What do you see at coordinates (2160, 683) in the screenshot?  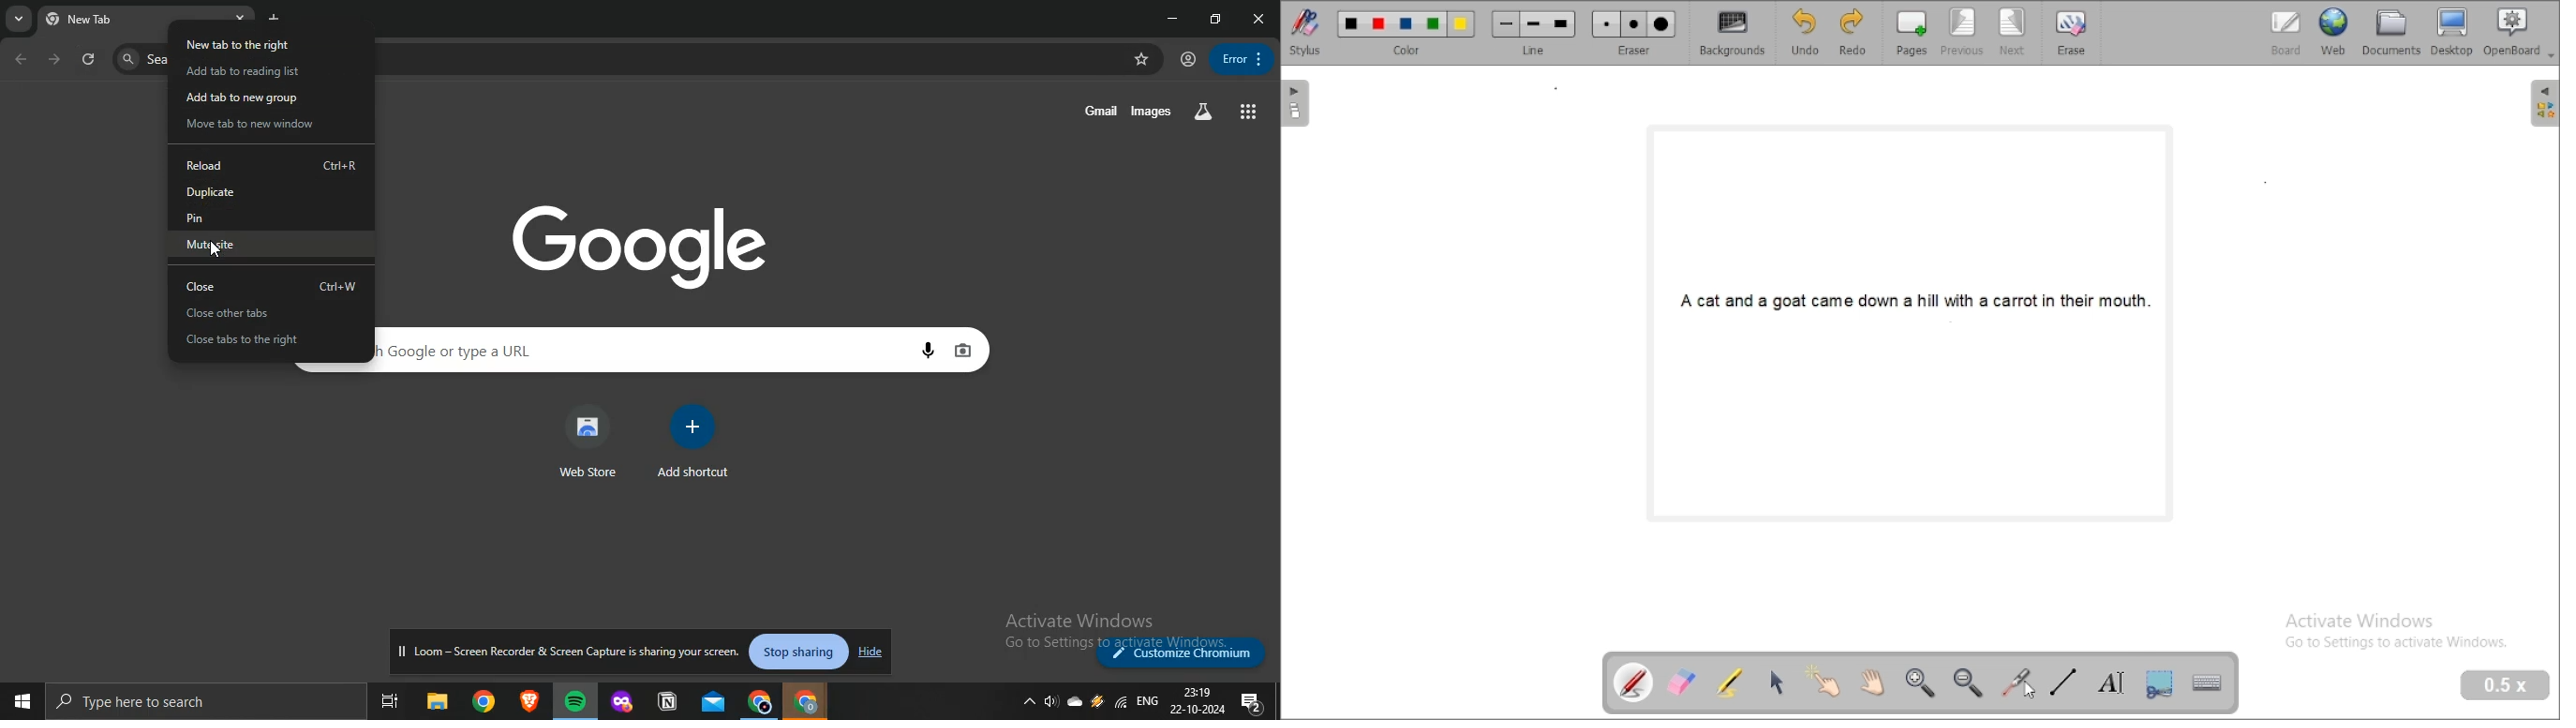 I see `capture part of the screen` at bounding box center [2160, 683].